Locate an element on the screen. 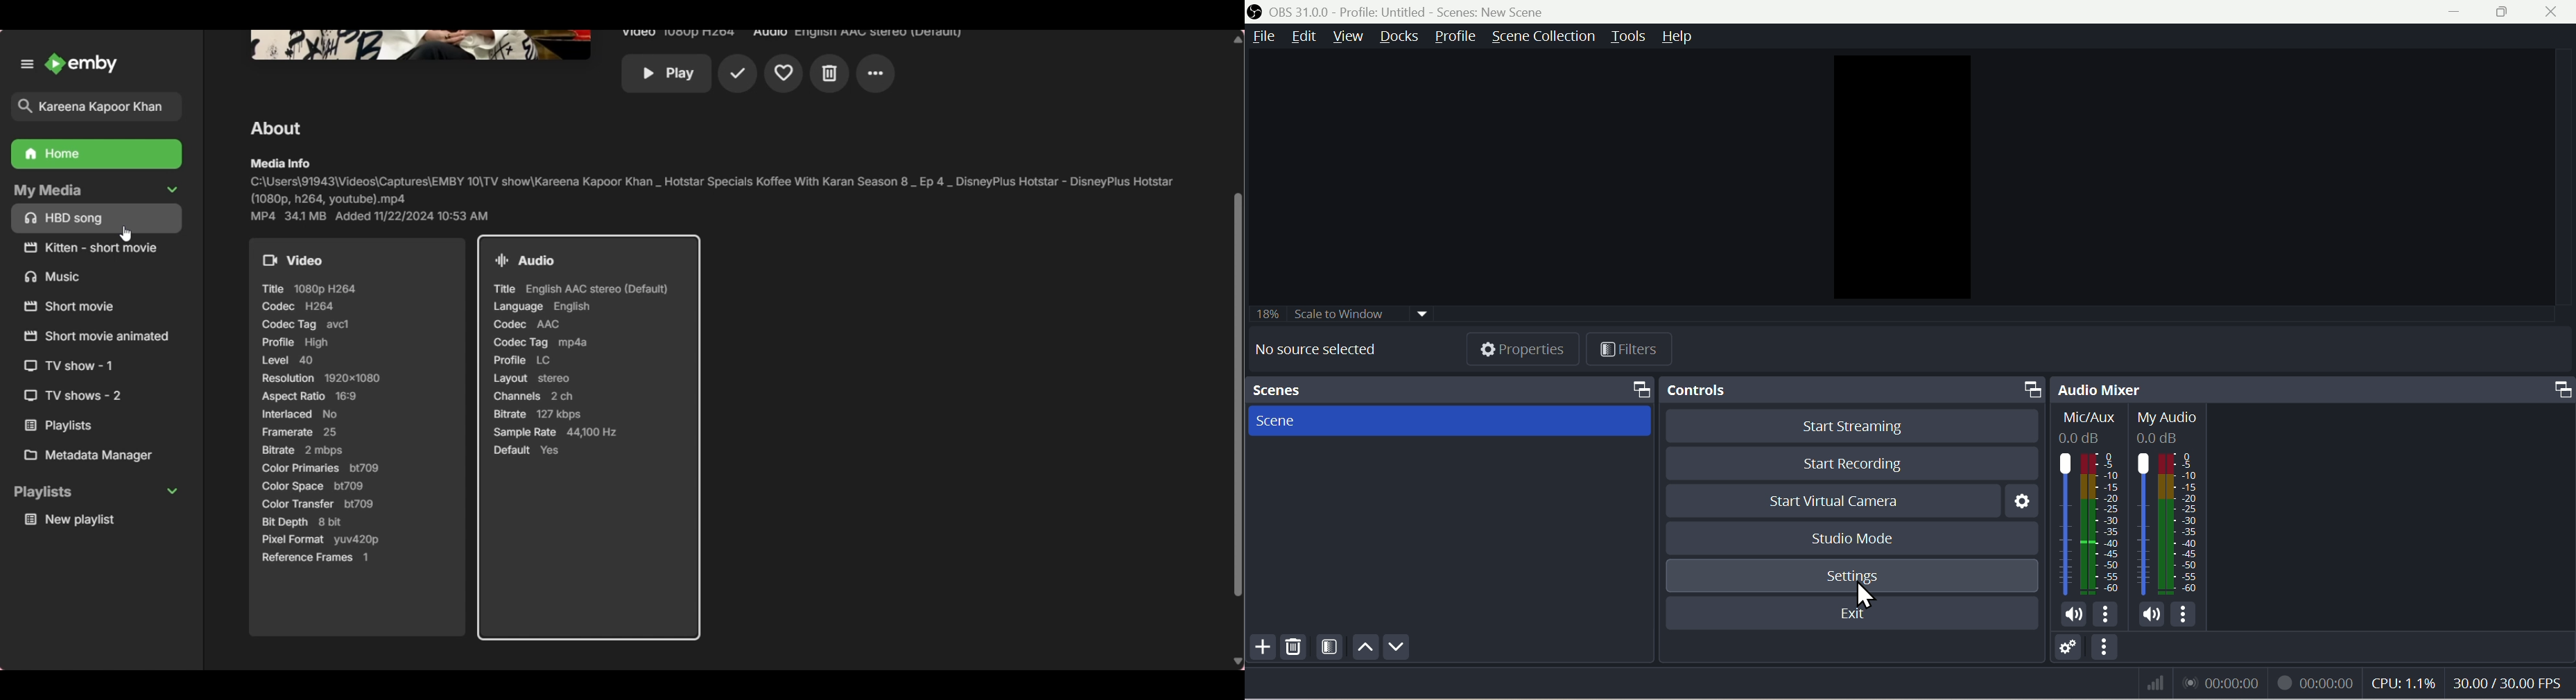 The image size is (2576, 700). Profile is located at coordinates (1451, 37).